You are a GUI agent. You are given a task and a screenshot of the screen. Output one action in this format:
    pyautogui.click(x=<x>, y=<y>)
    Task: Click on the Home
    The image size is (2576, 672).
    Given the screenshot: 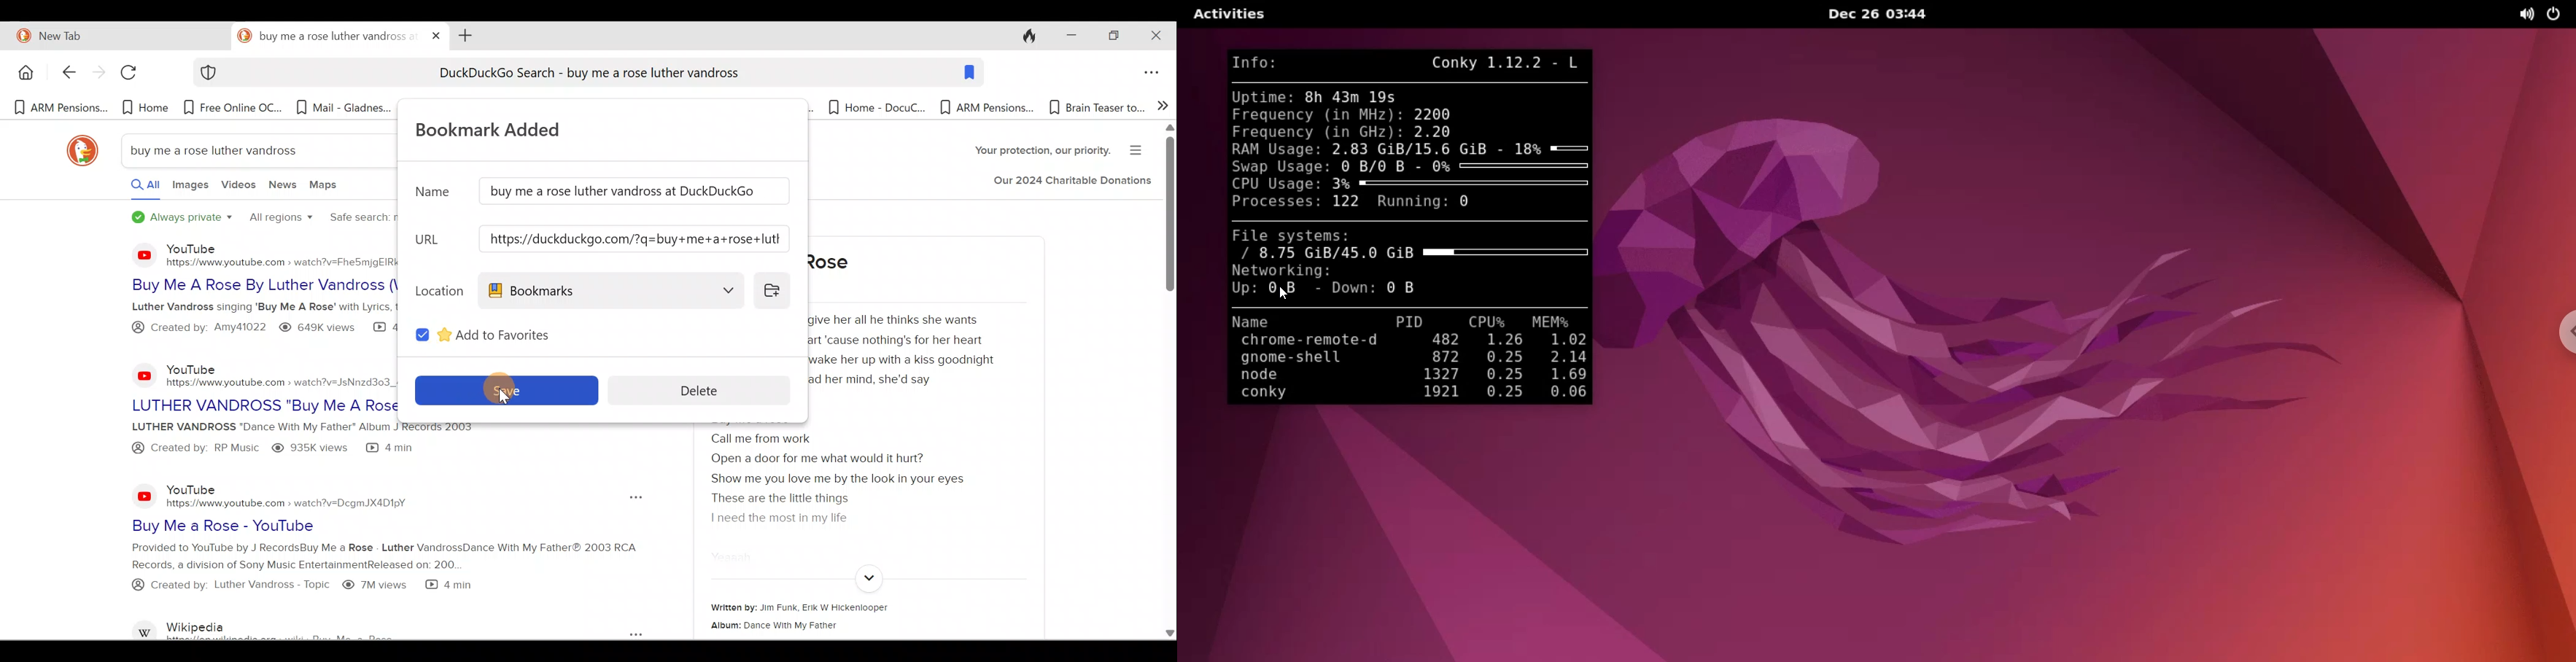 What is the action you would take?
    pyautogui.click(x=24, y=72)
    